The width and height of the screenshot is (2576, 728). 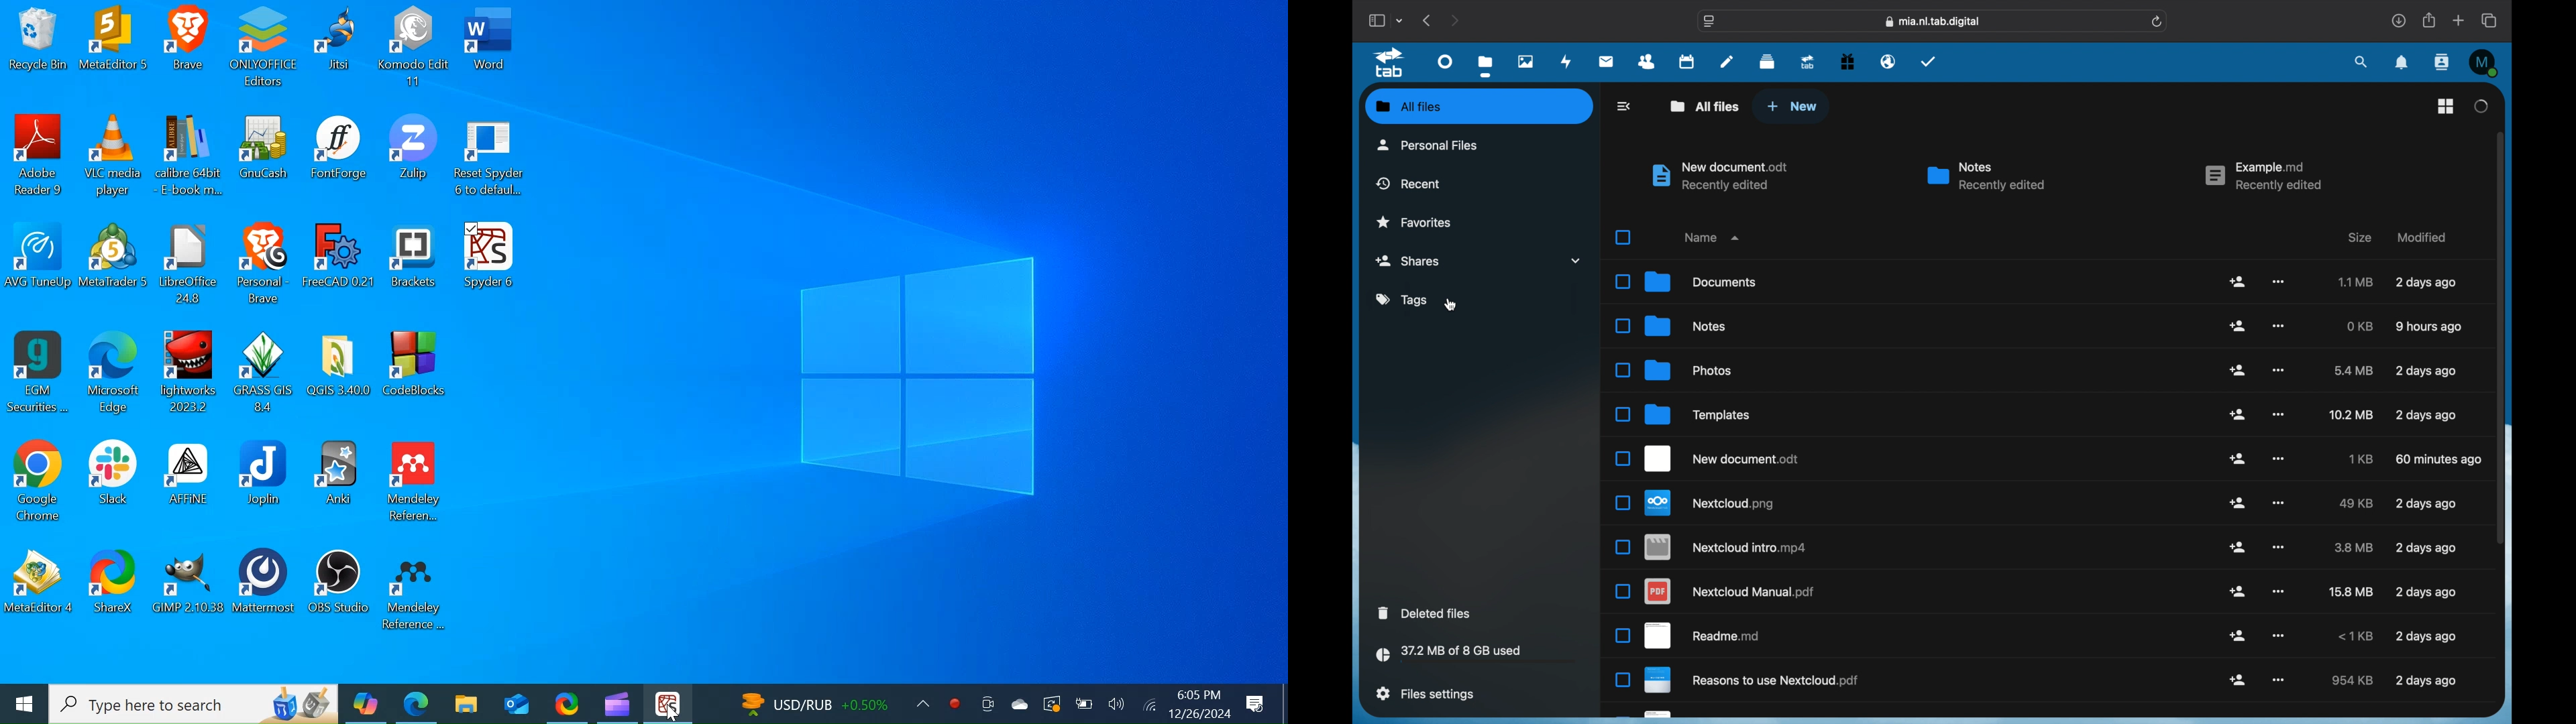 I want to click on Updates, so click(x=830, y=702).